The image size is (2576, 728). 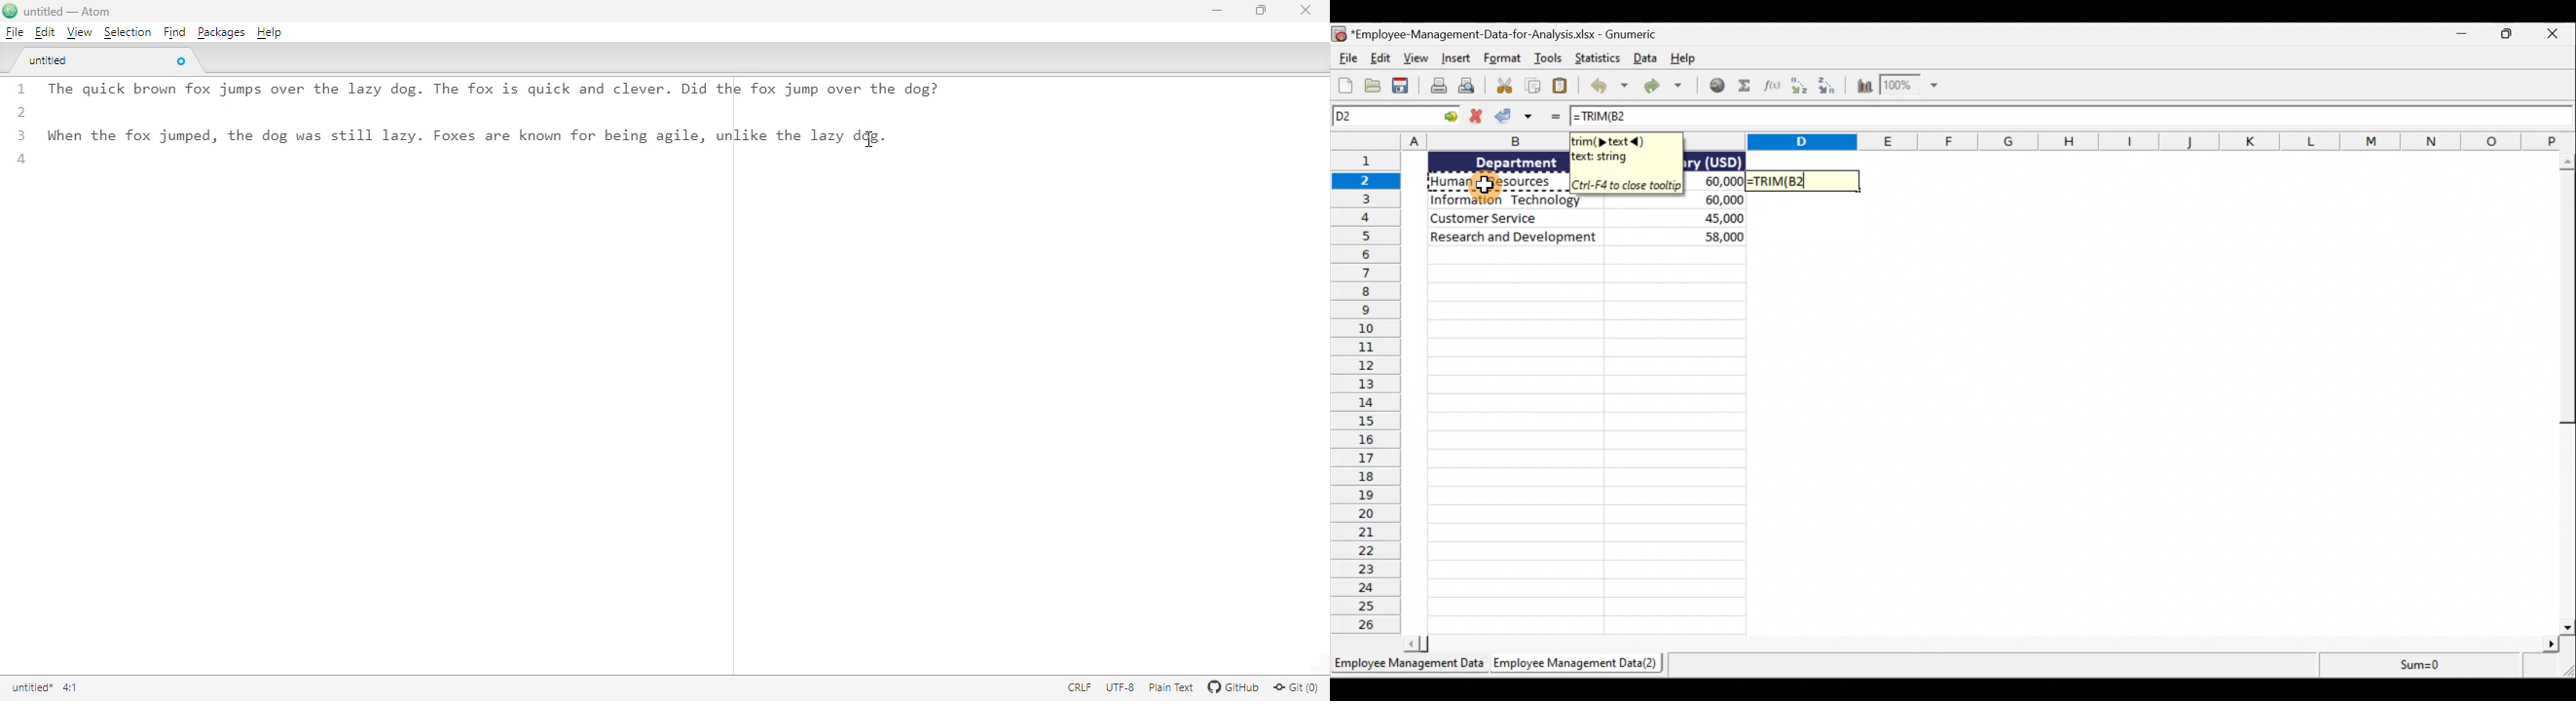 What do you see at coordinates (1306, 11) in the screenshot?
I see `close` at bounding box center [1306, 11].